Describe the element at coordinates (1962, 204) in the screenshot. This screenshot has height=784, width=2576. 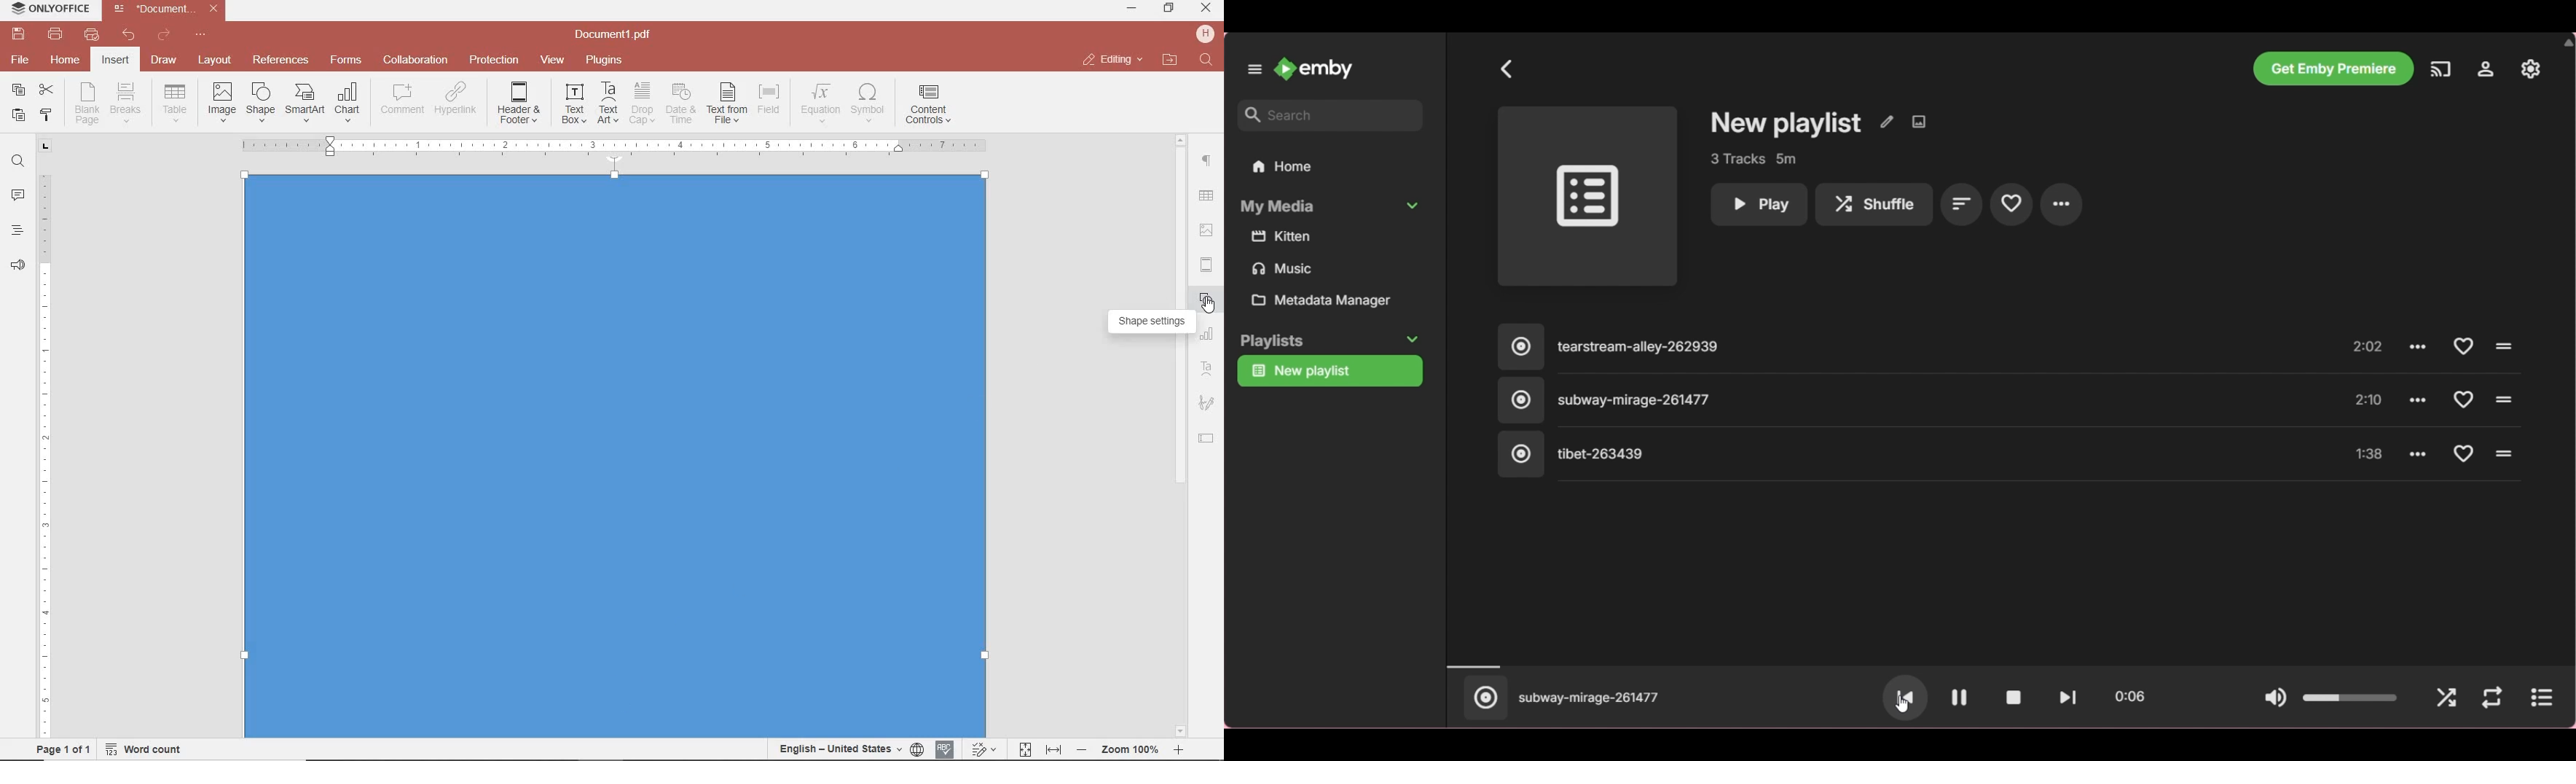
I see `Sort by playlist order` at that location.